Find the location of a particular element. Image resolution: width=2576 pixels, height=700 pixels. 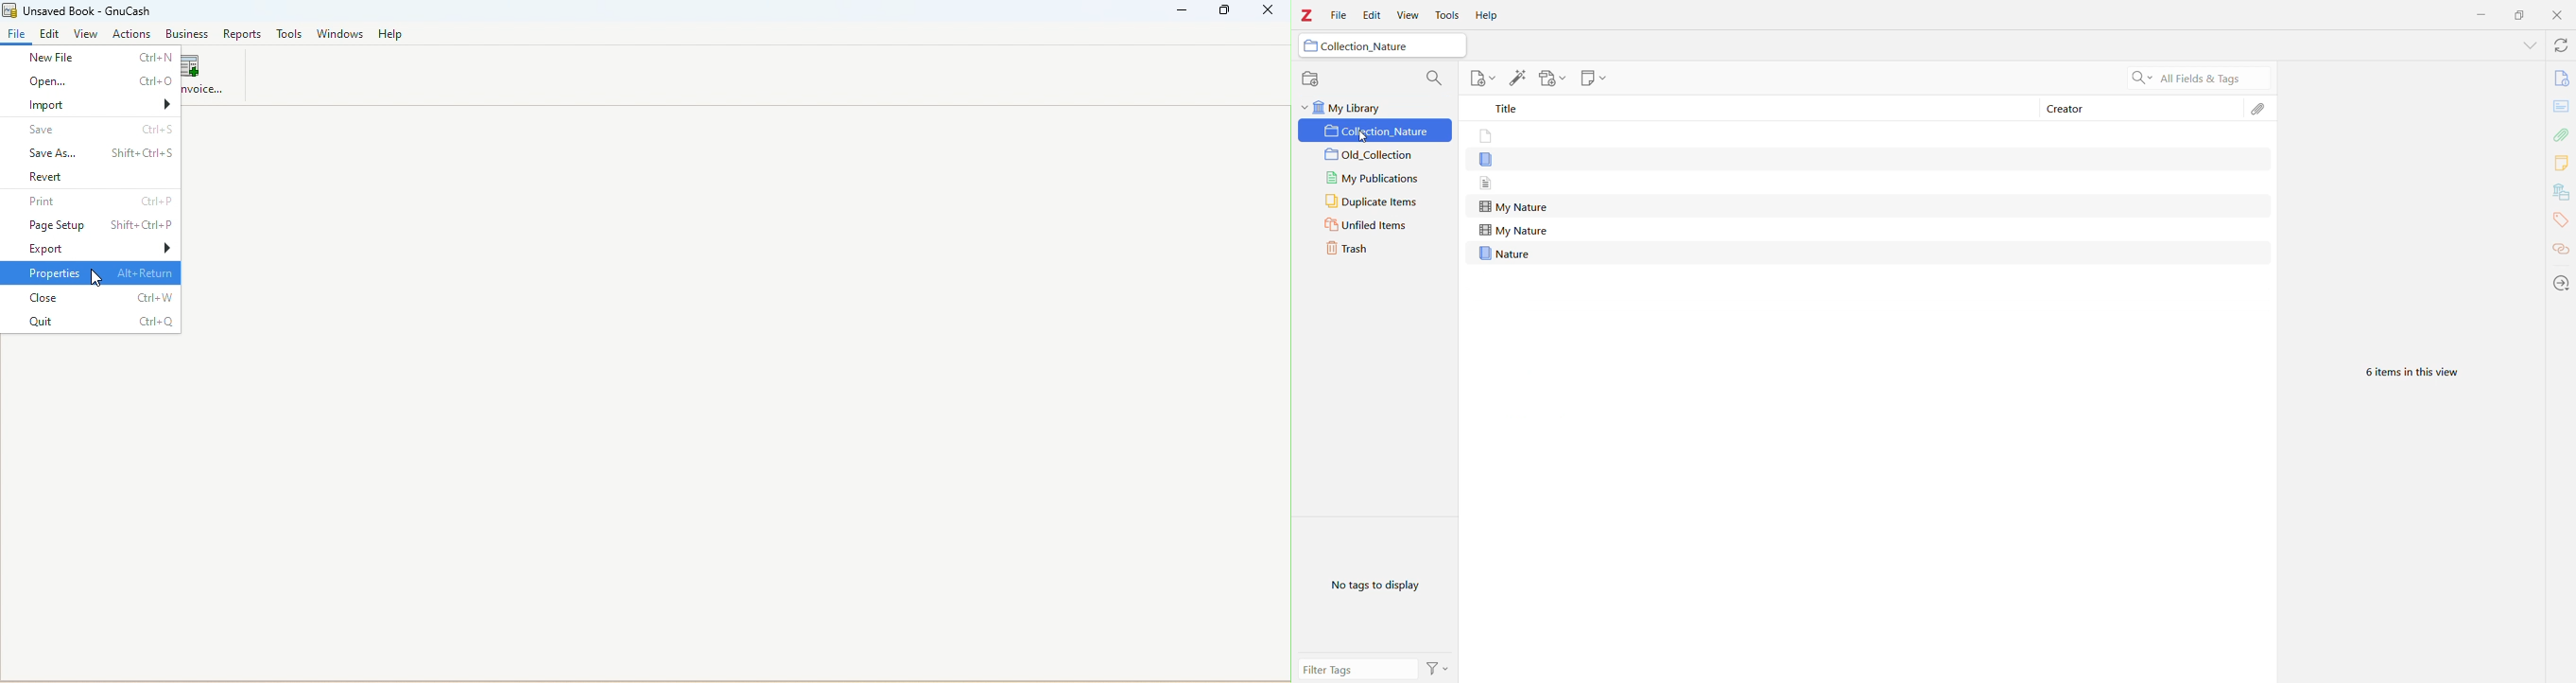

Without title file is located at coordinates (1492, 159).